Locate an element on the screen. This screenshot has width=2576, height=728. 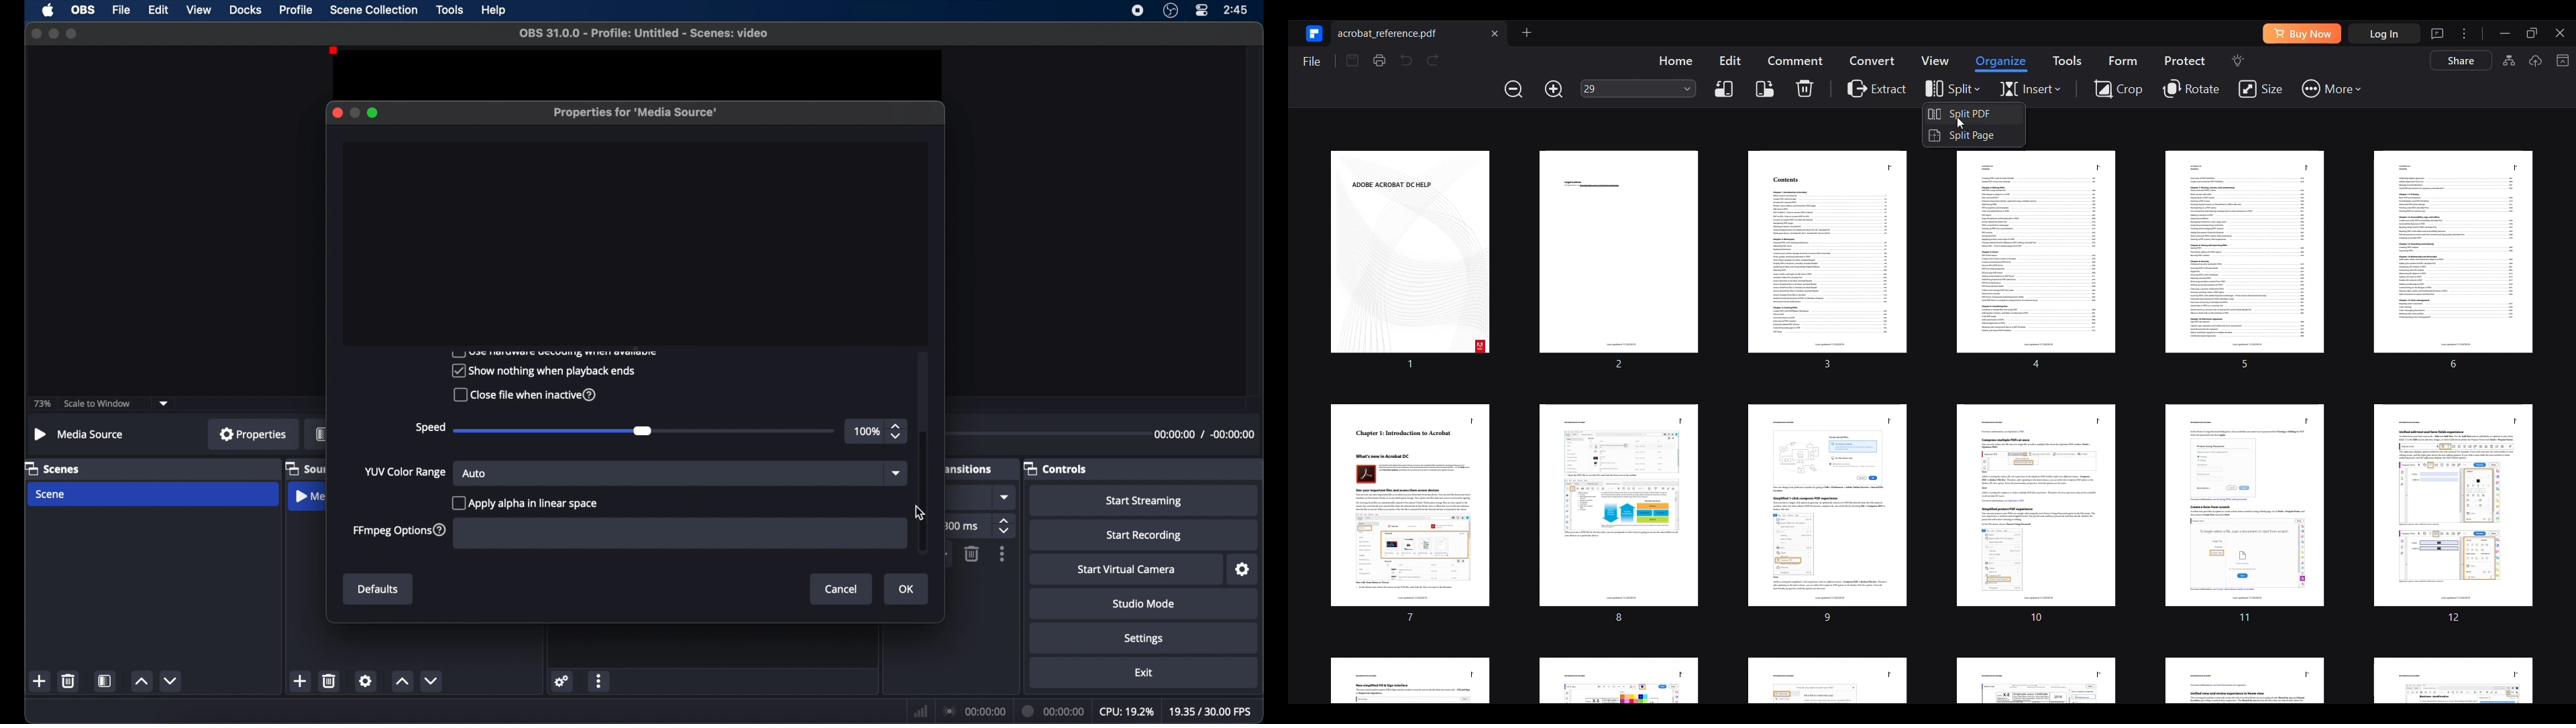
file is located at coordinates (122, 10).